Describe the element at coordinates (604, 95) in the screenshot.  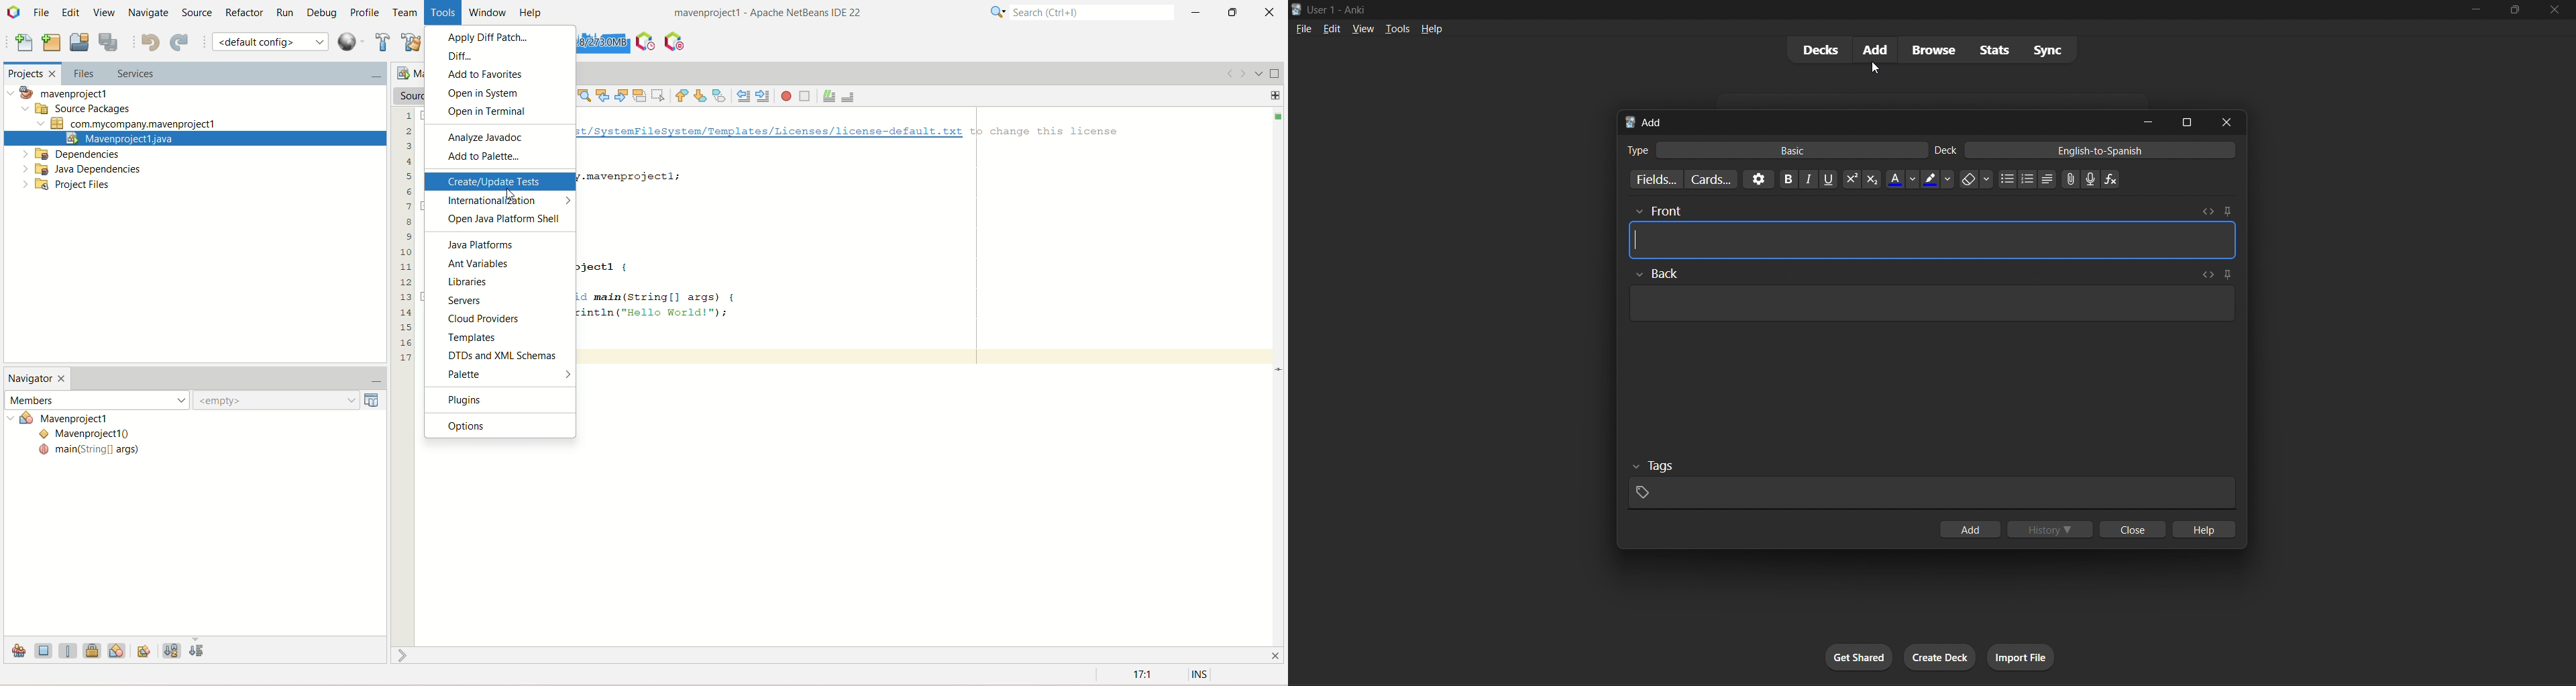
I see `find previous occurrence` at that location.